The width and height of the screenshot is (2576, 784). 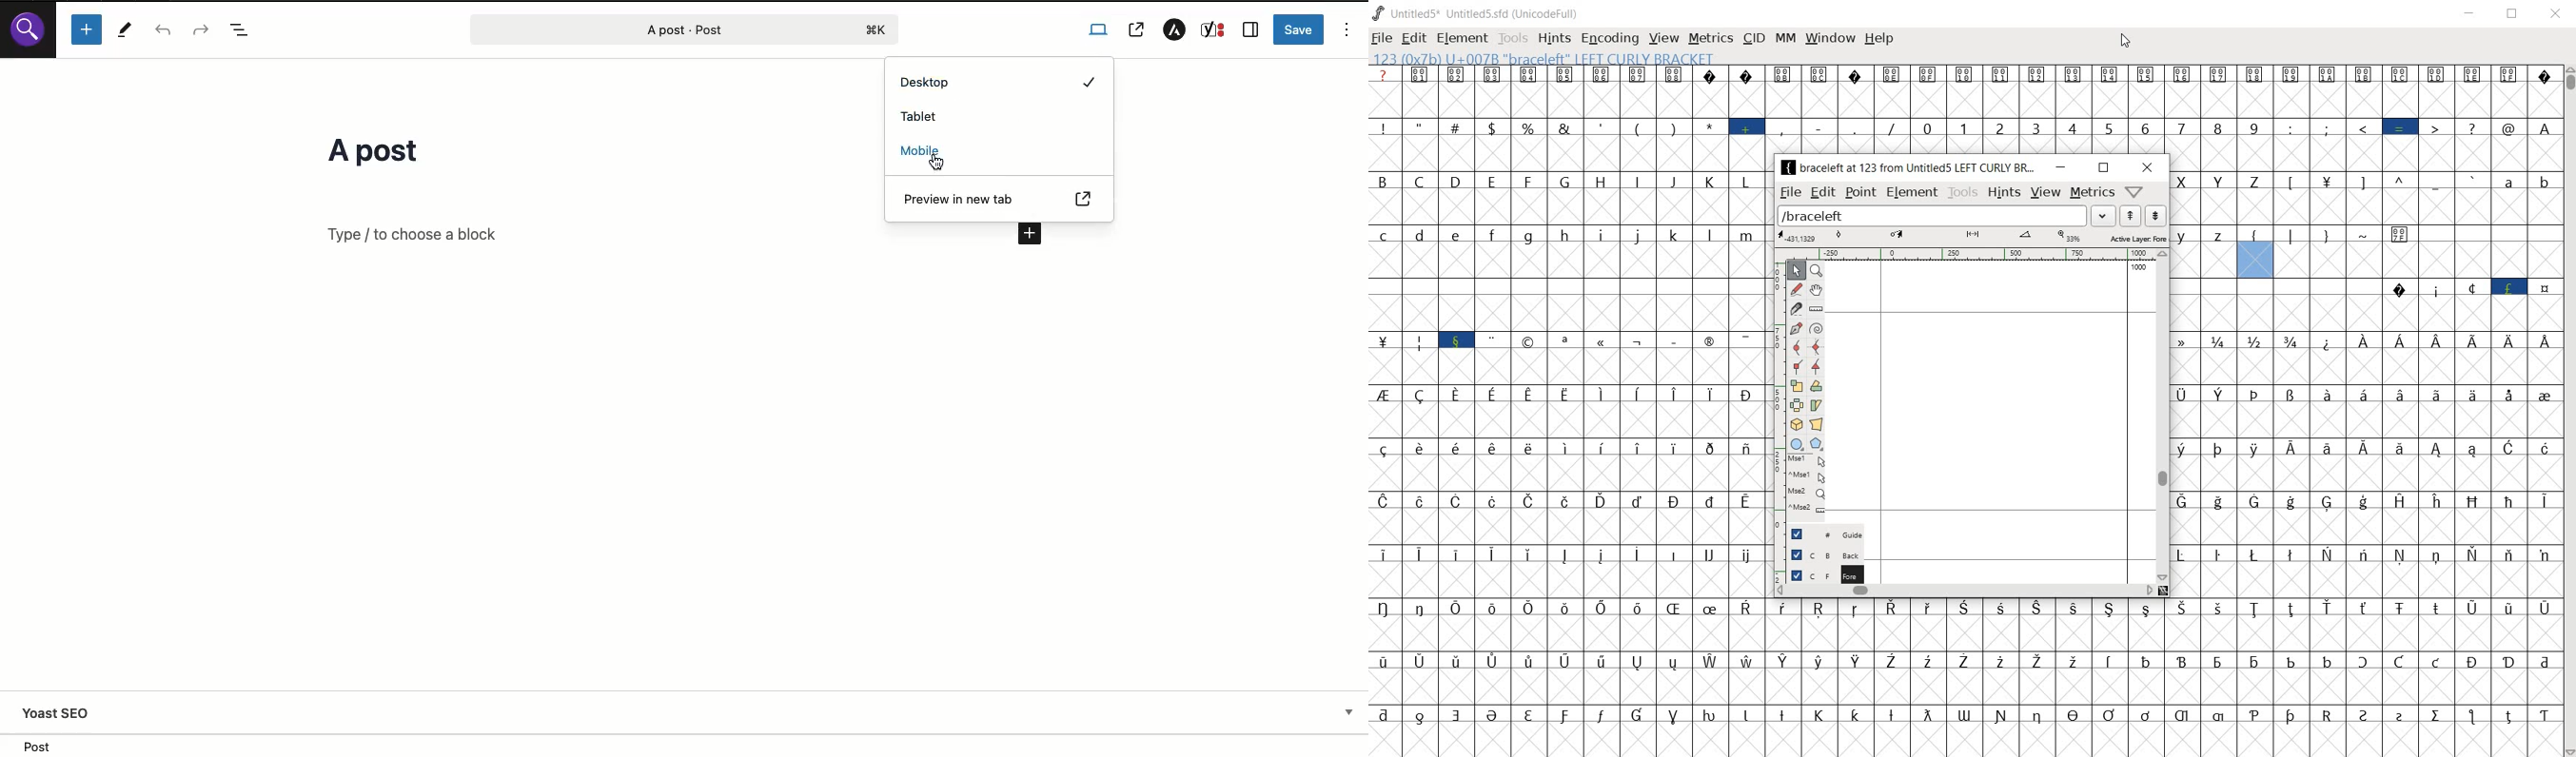 I want to click on Element, so click(x=1912, y=193).